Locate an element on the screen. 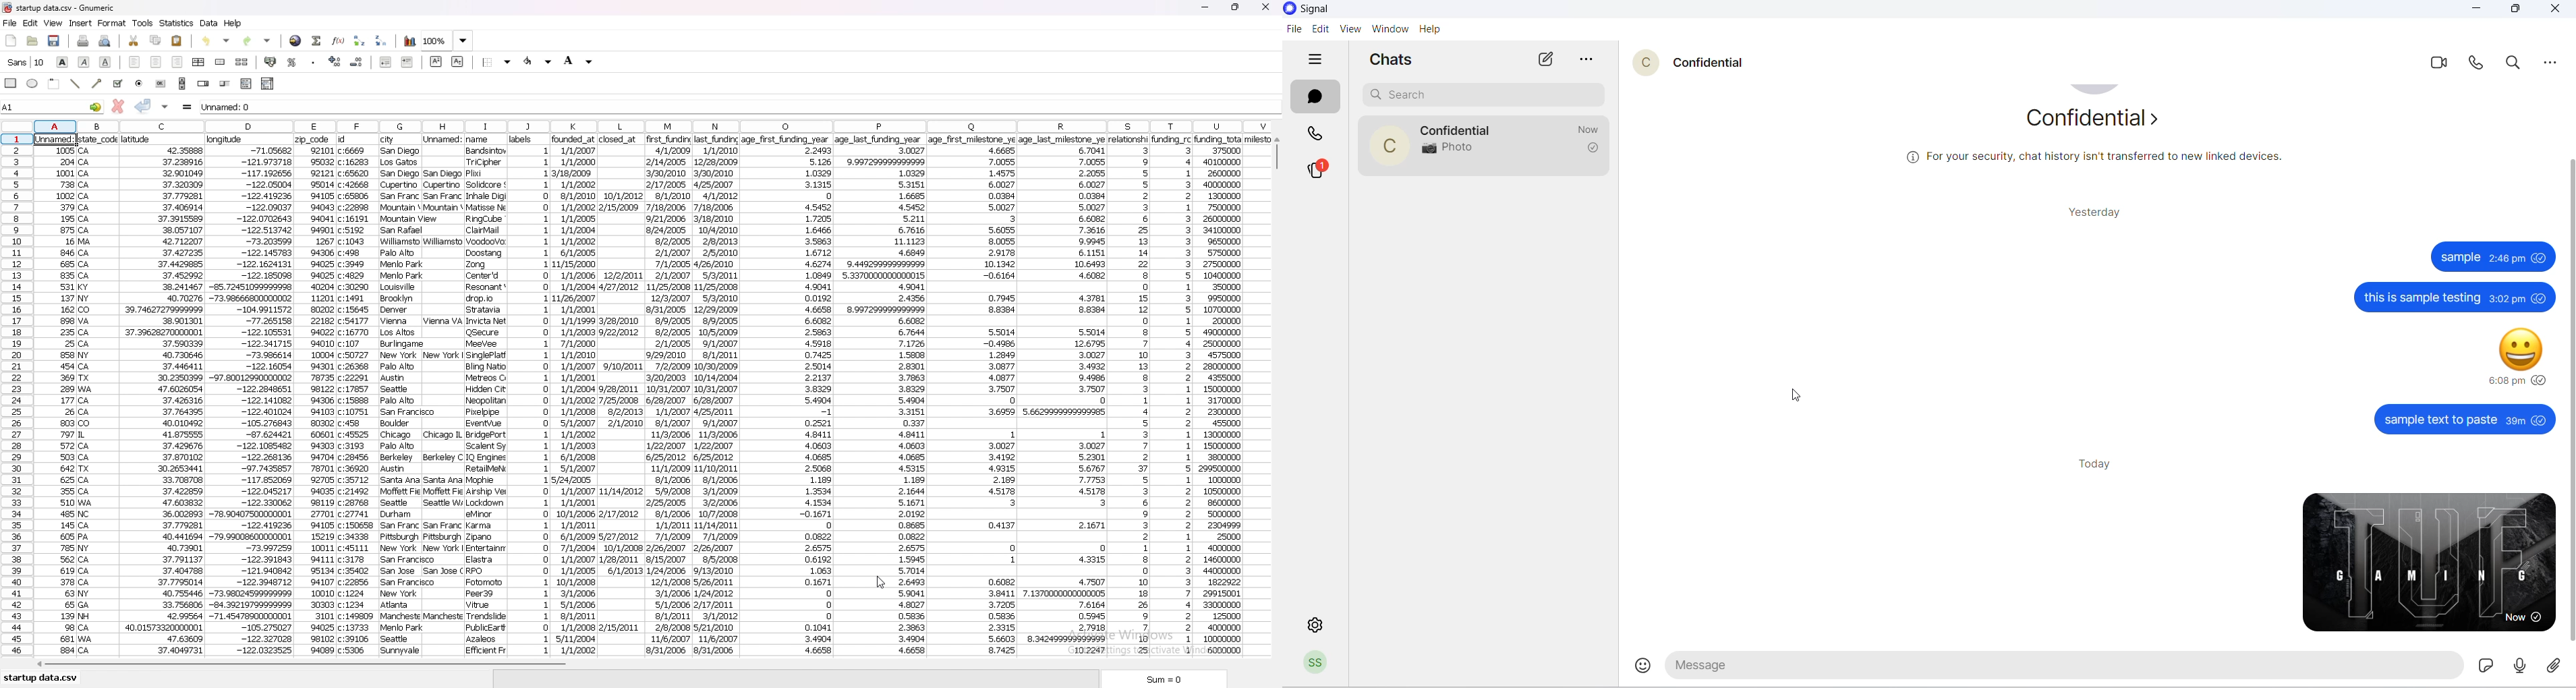 The width and height of the screenshot is (2576, 700). yesterday heading is located at coordinates (2092, 213).